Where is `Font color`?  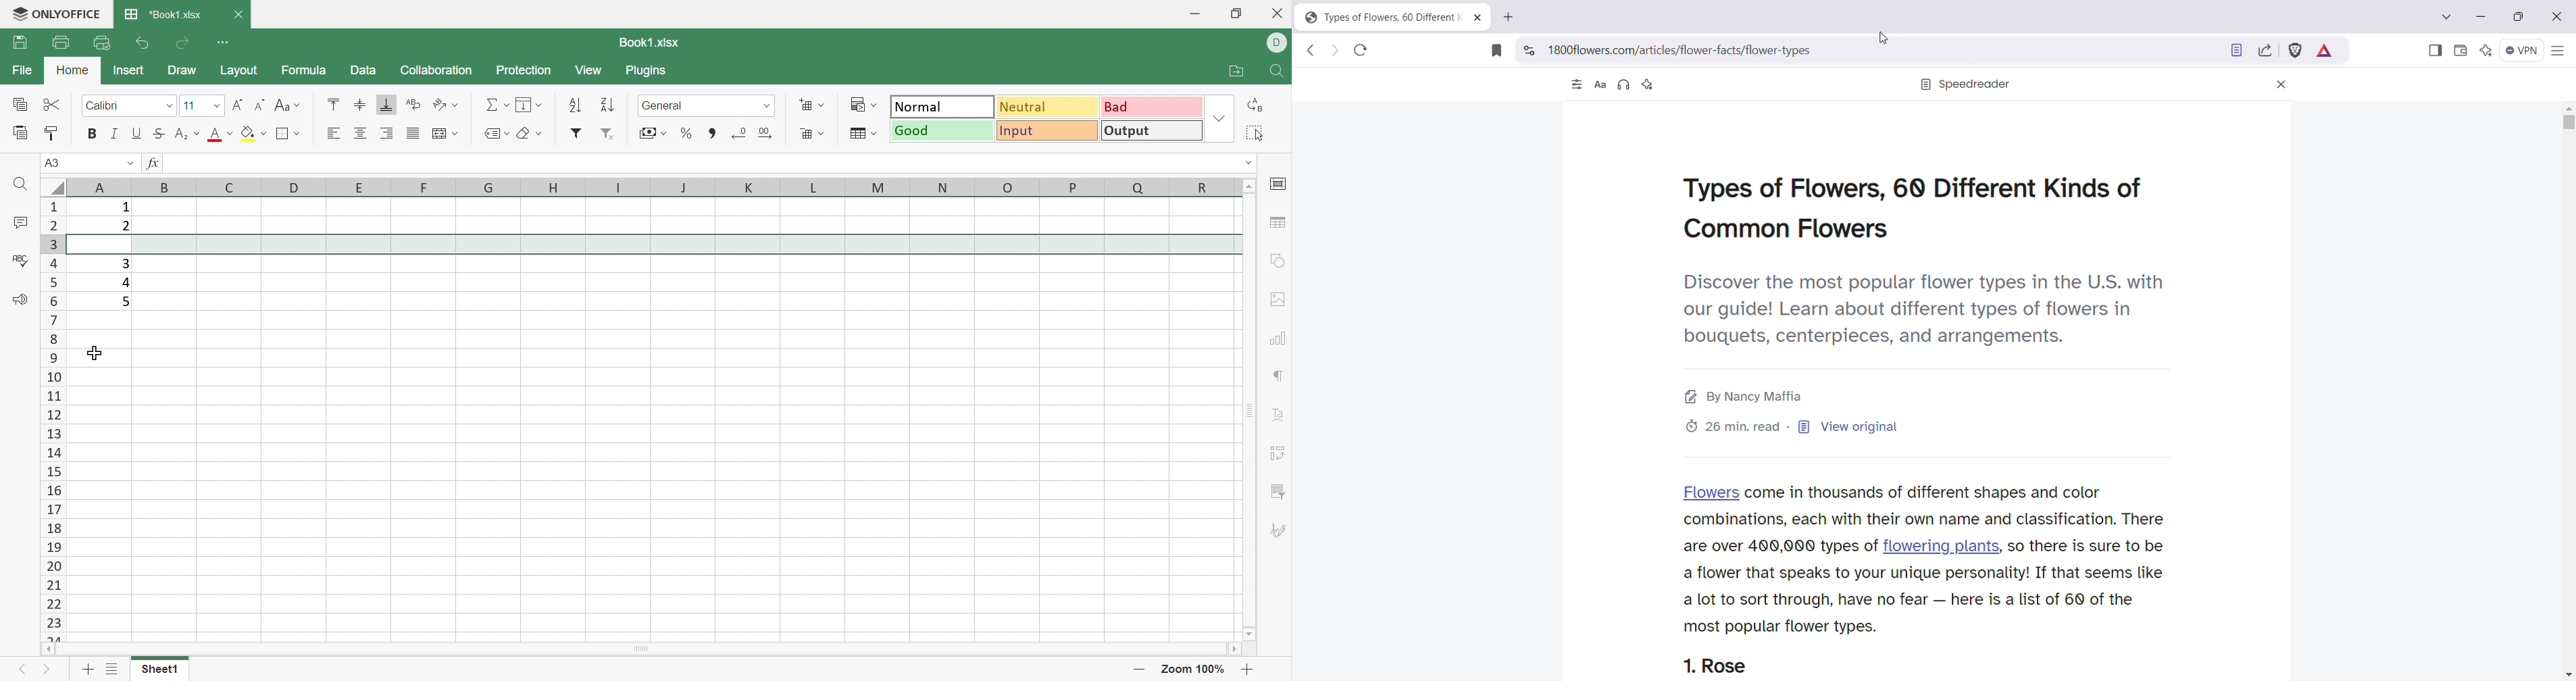
Font color is located at coordinates (216, 133).